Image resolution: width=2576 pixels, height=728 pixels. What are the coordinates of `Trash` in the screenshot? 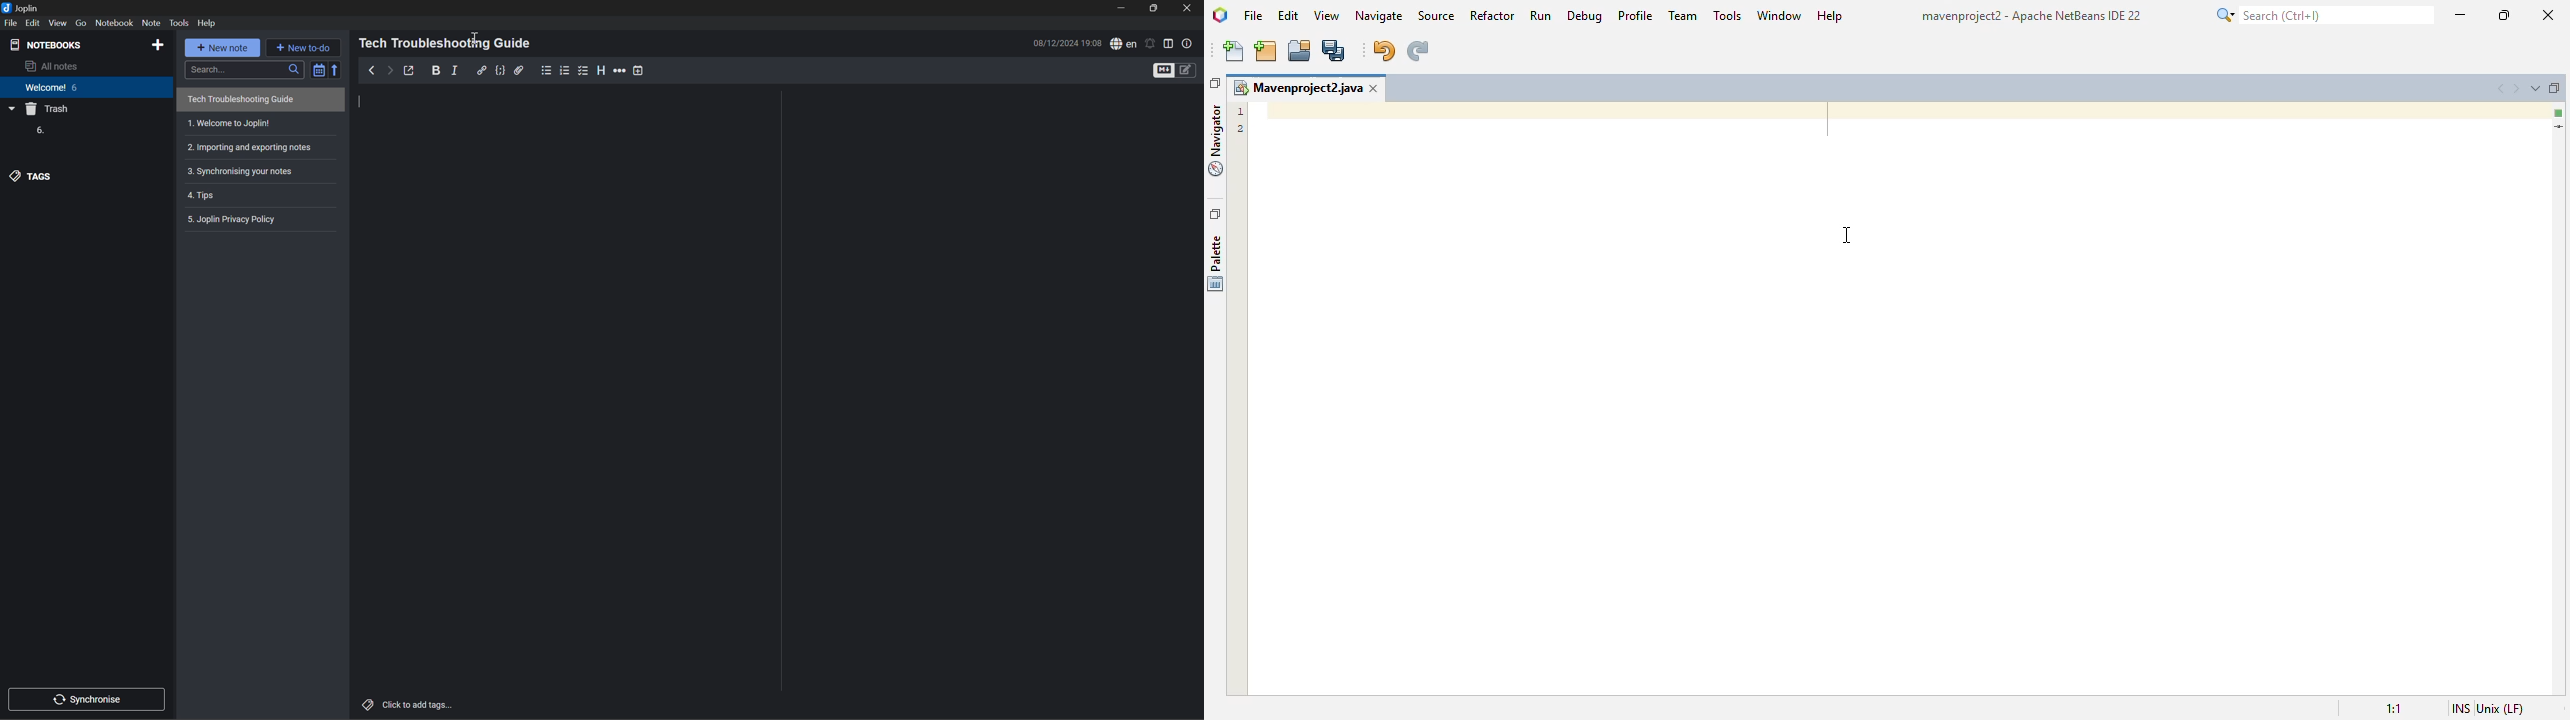 It's located at (49, 110).